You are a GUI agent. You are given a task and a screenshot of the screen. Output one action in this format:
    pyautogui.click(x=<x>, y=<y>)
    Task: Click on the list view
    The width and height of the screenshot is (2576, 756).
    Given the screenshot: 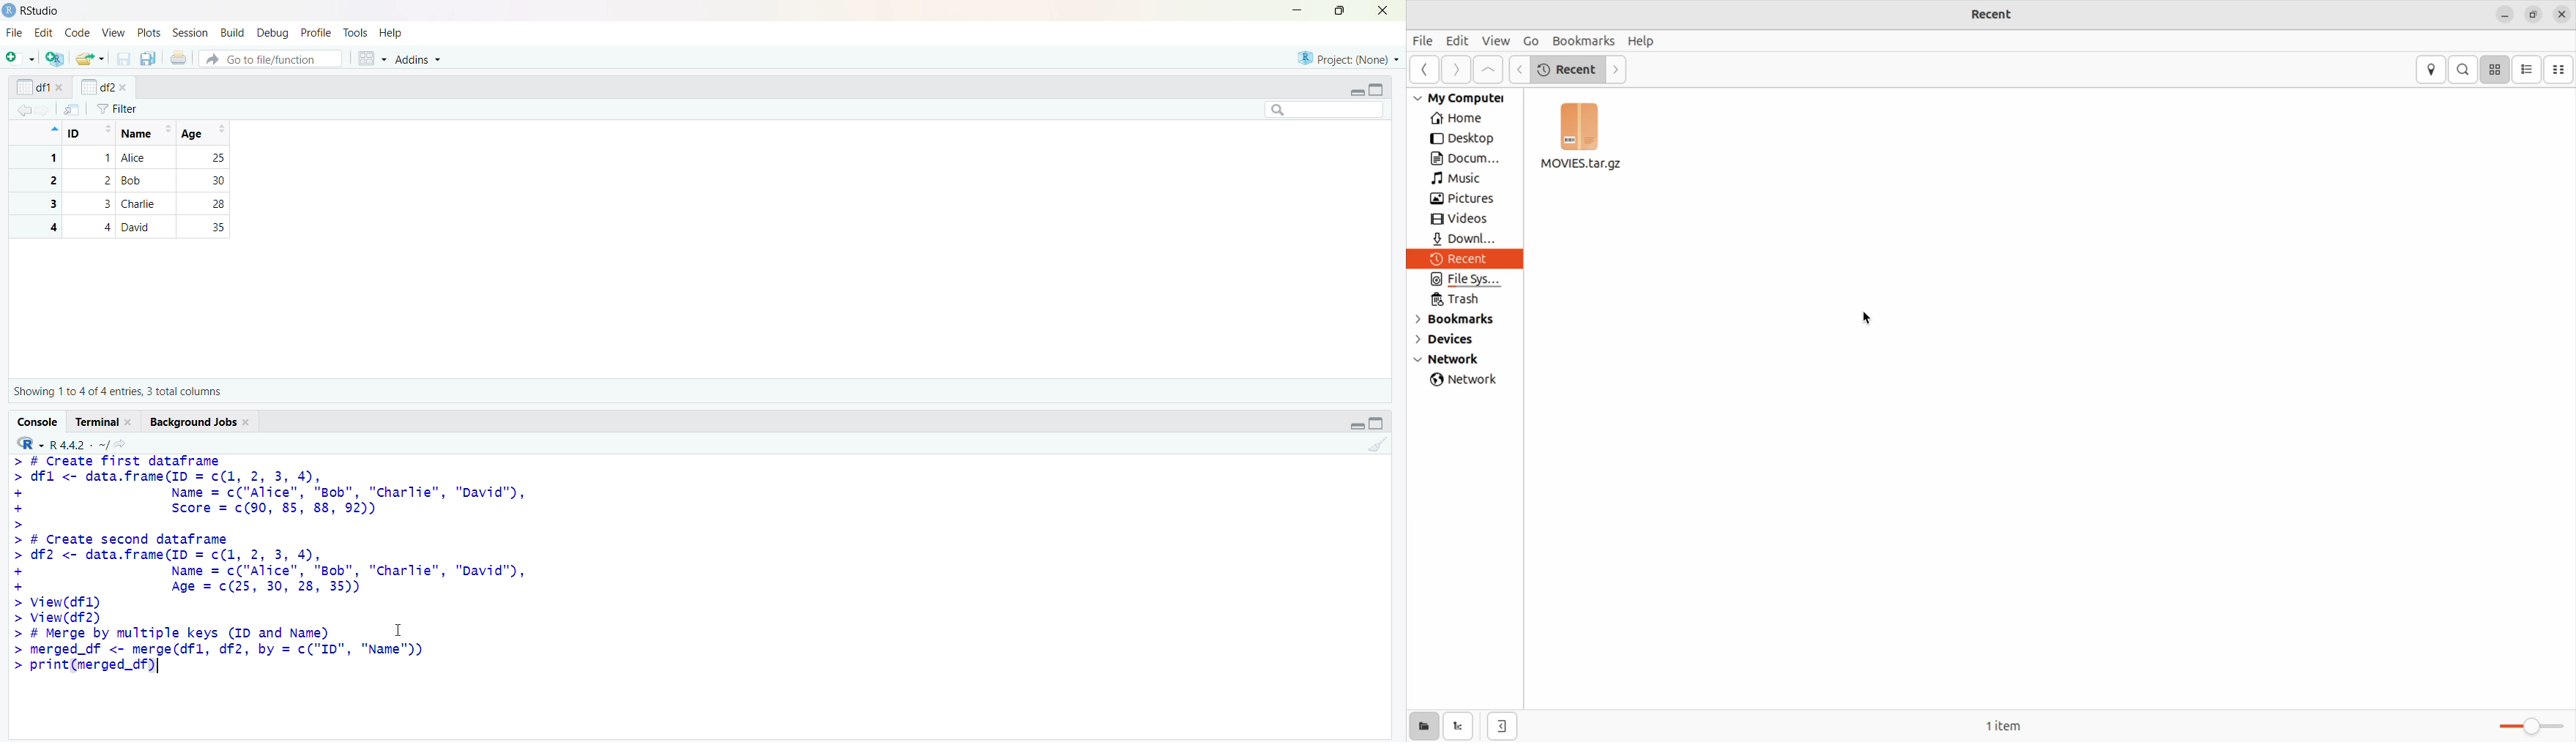 What is the action you would take?
    pyautogui.click(x=2529, y=70)
    